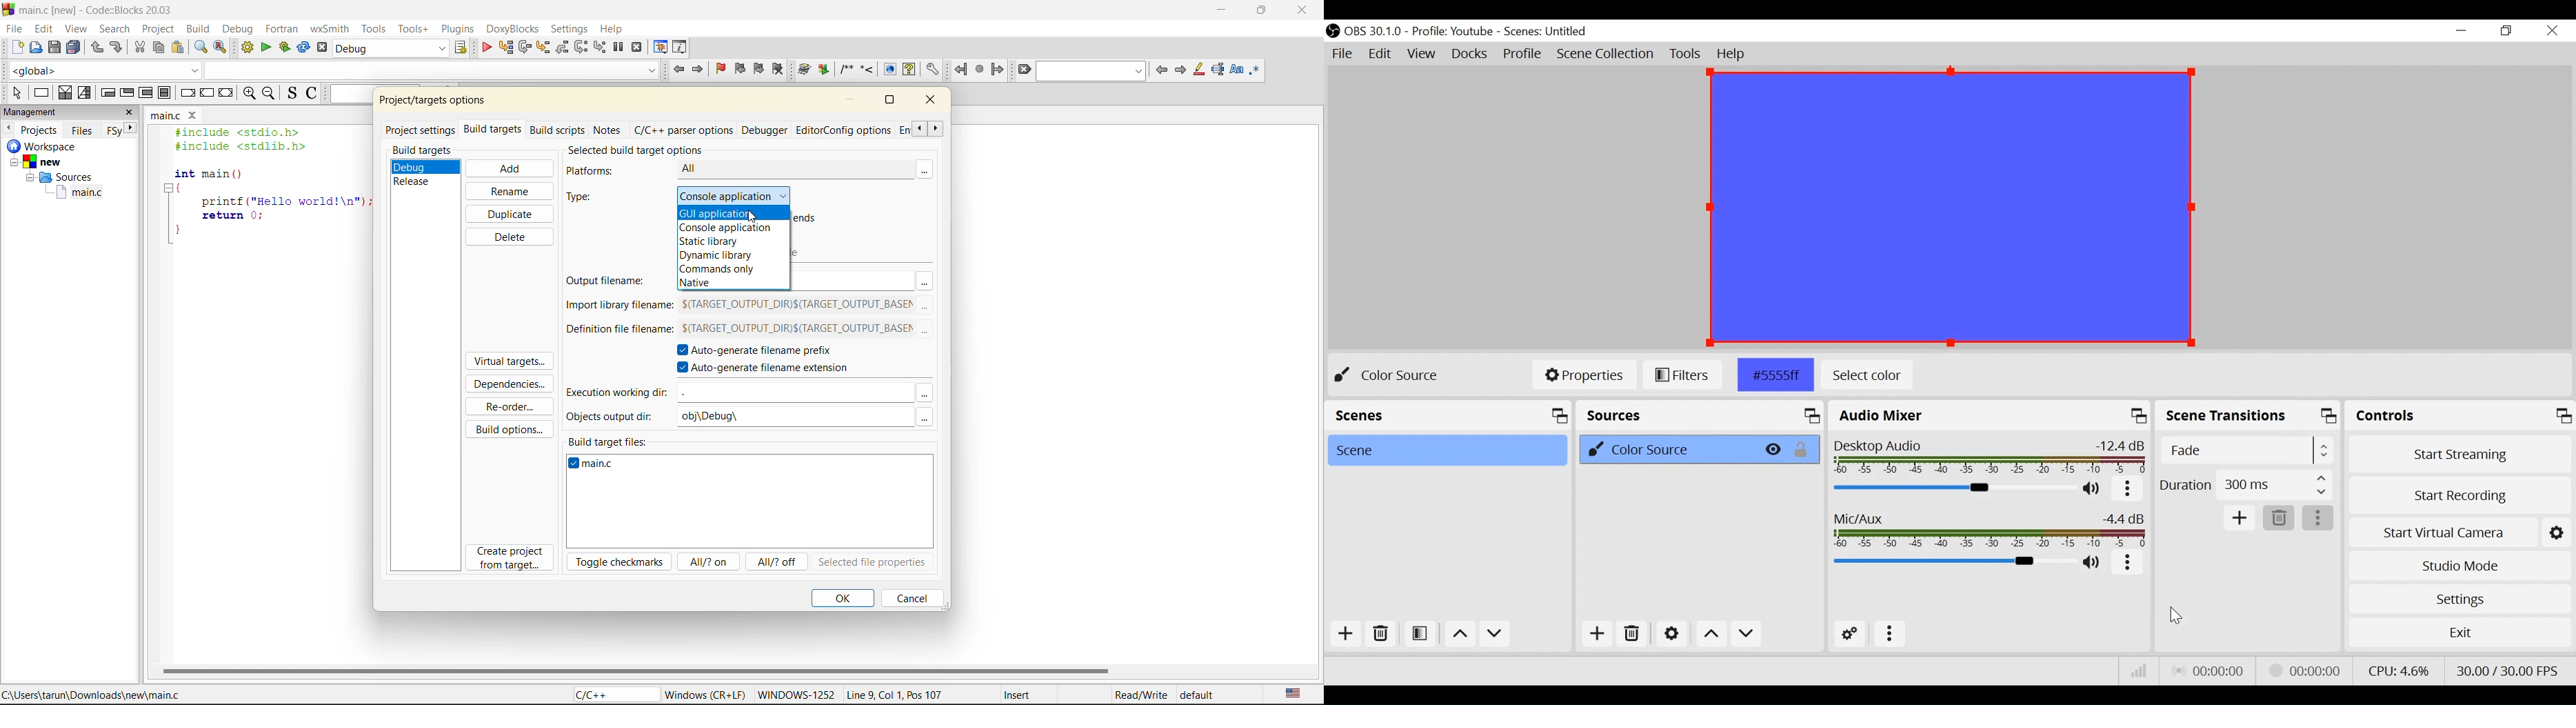  What do you see at coordinates (55, 161) in the screenshot?
I see `new` at bounding box center [55, 161].